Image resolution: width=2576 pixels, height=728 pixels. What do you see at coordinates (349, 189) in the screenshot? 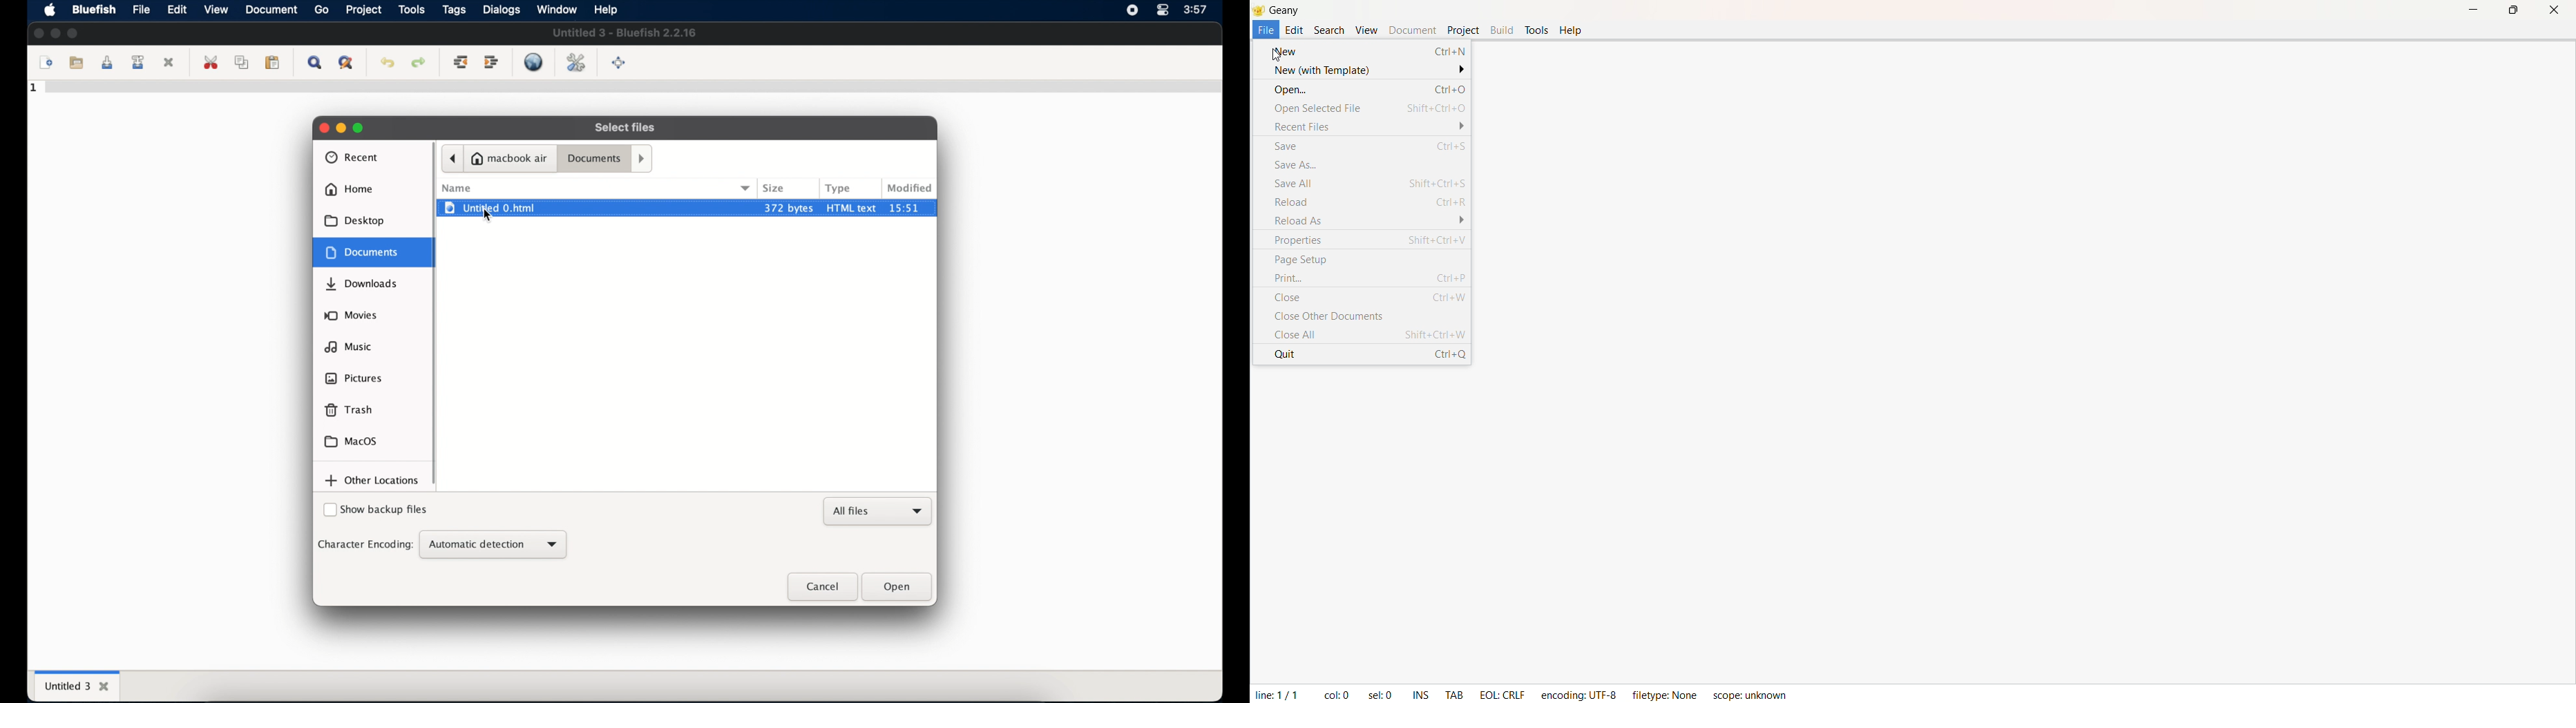
I see `home` at bounding box center [349, 189].